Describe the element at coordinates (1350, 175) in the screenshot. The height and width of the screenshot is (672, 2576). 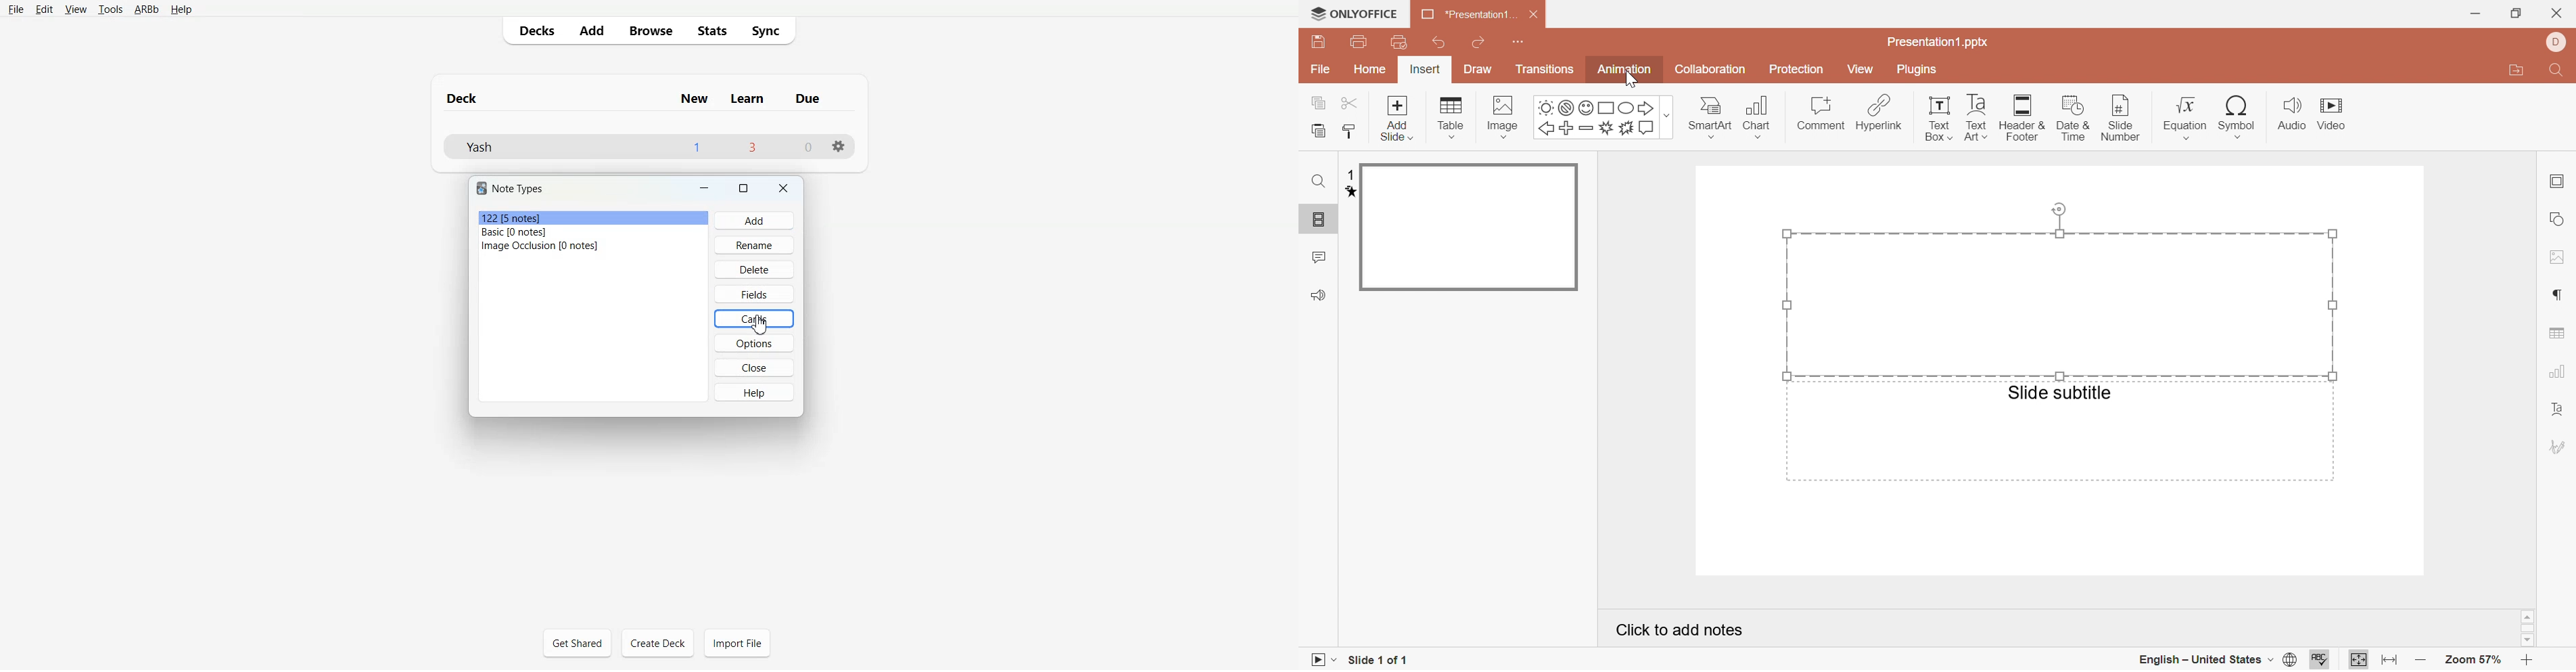
I see `1` at that location.